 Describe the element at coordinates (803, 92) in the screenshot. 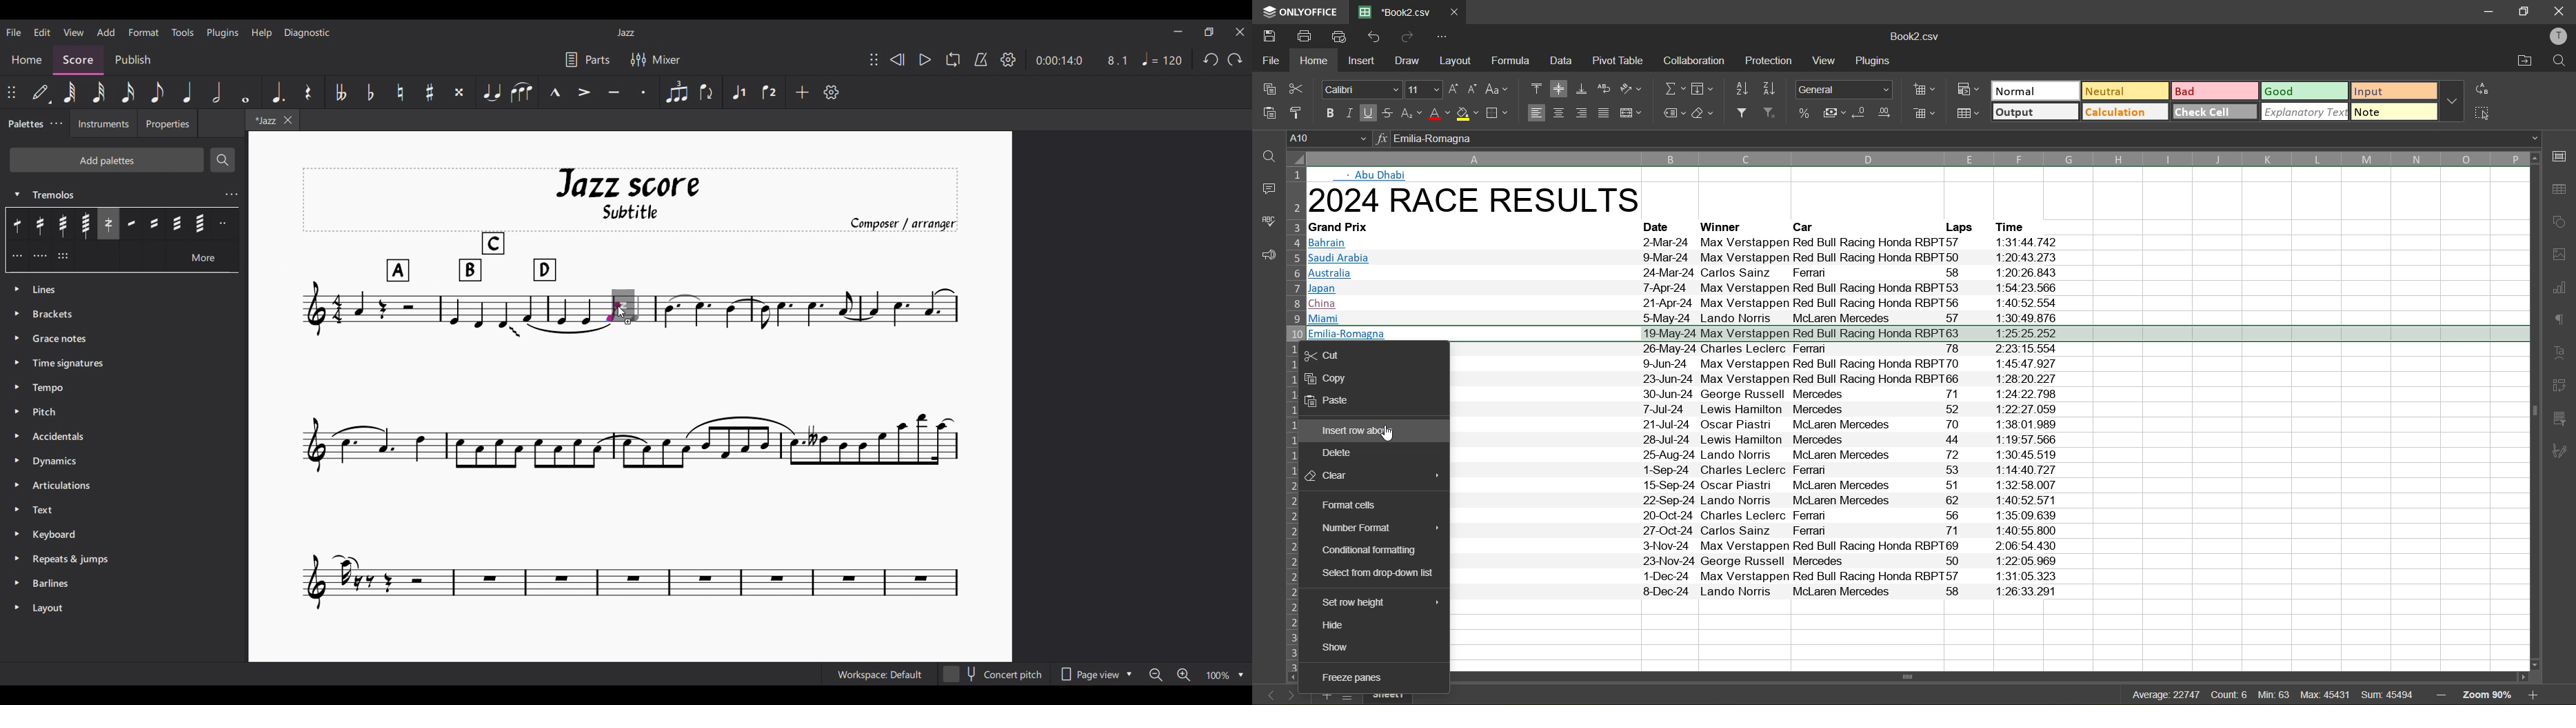

I see `Add` at that location.